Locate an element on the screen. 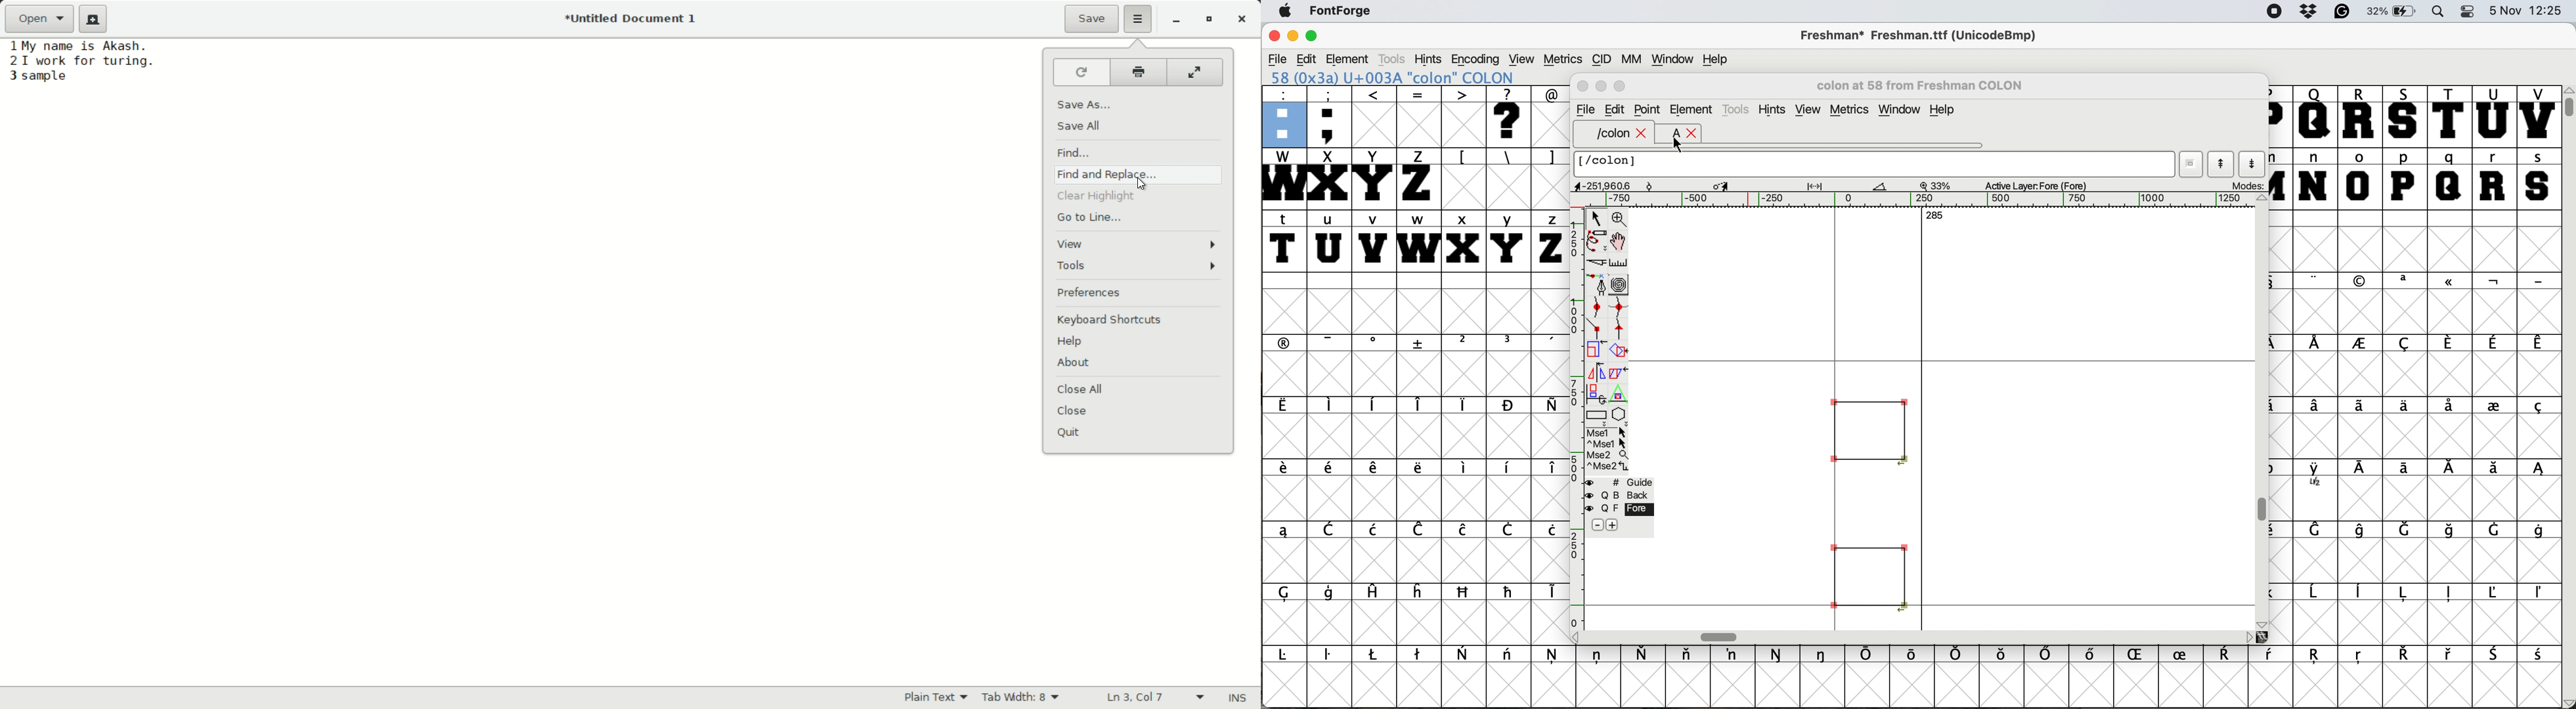 The width and height of the screenshot is (2576, 728). r is located at coordinates (2496, 179).